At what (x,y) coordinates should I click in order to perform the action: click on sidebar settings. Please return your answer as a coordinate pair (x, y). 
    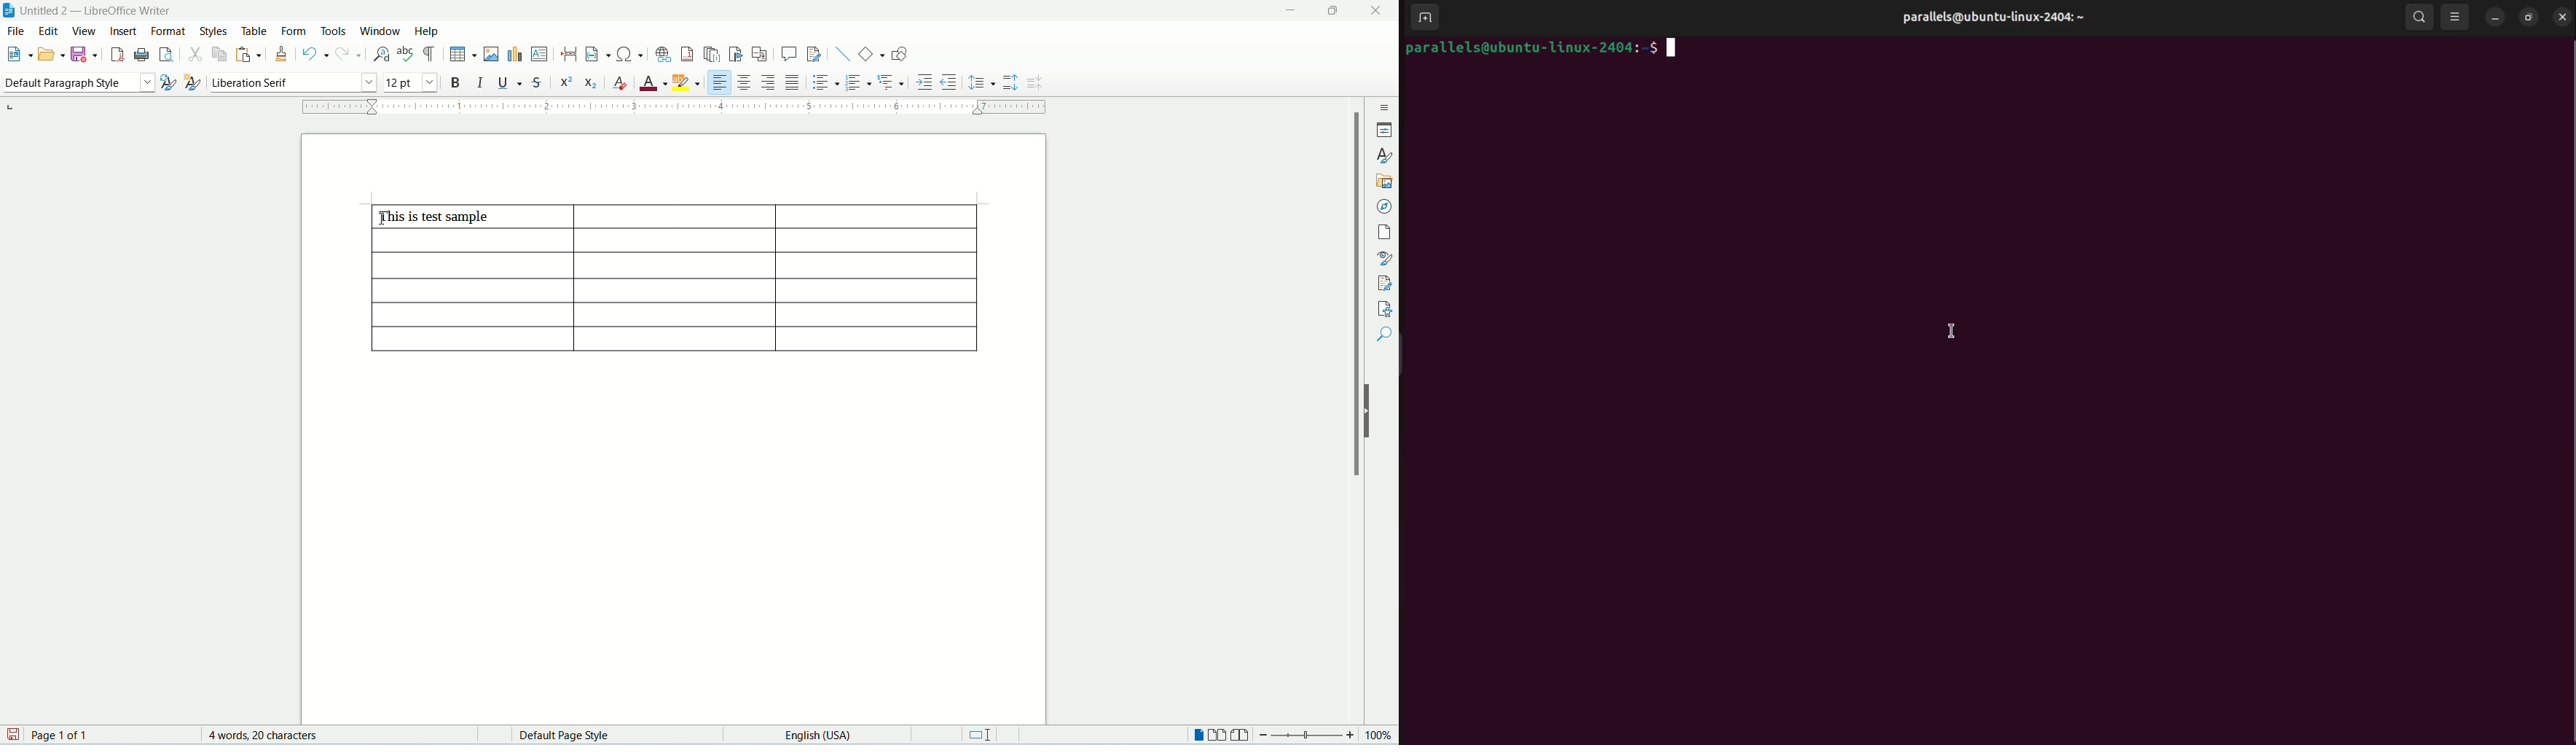
    Looking at the image, I should click on (1383, 106).